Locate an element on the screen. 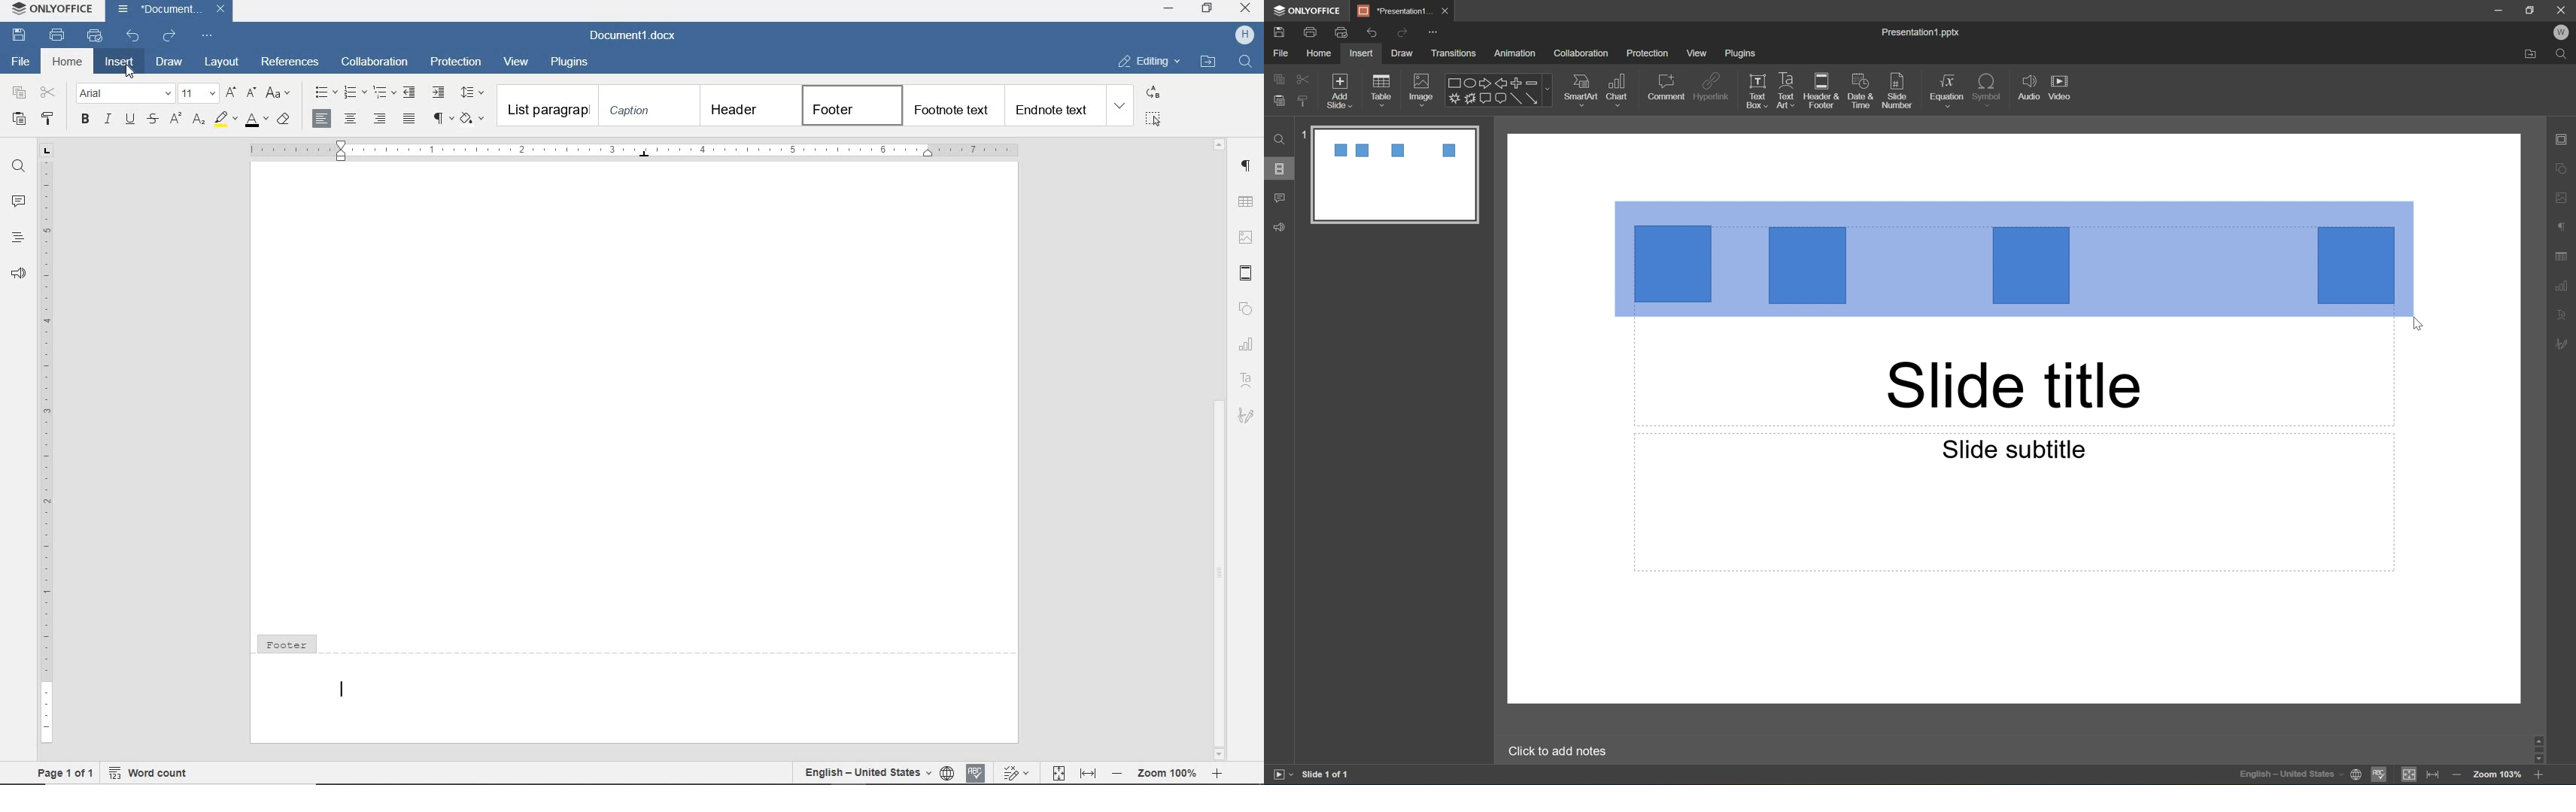 This screenshot has height=812, width=2576. set document language is located at coordinates (2299, 777).